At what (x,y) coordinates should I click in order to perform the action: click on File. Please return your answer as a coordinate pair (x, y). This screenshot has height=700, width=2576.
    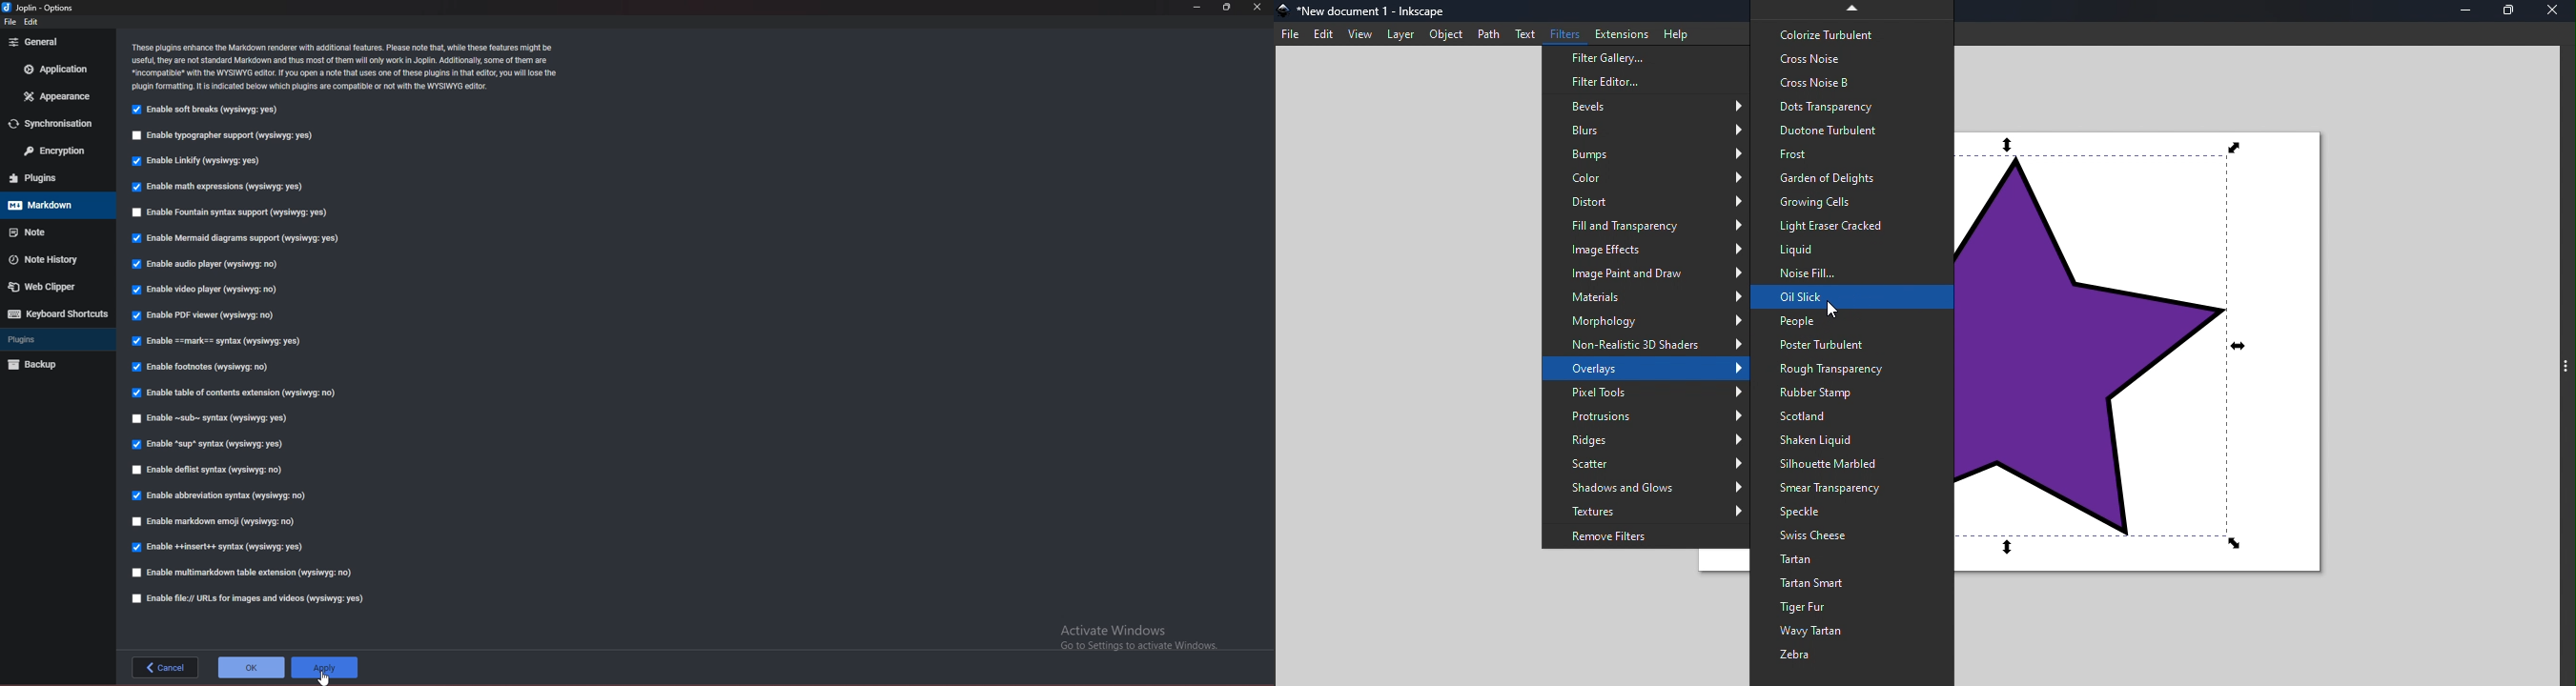
    Looking at the image, I should click on (1291, 35).